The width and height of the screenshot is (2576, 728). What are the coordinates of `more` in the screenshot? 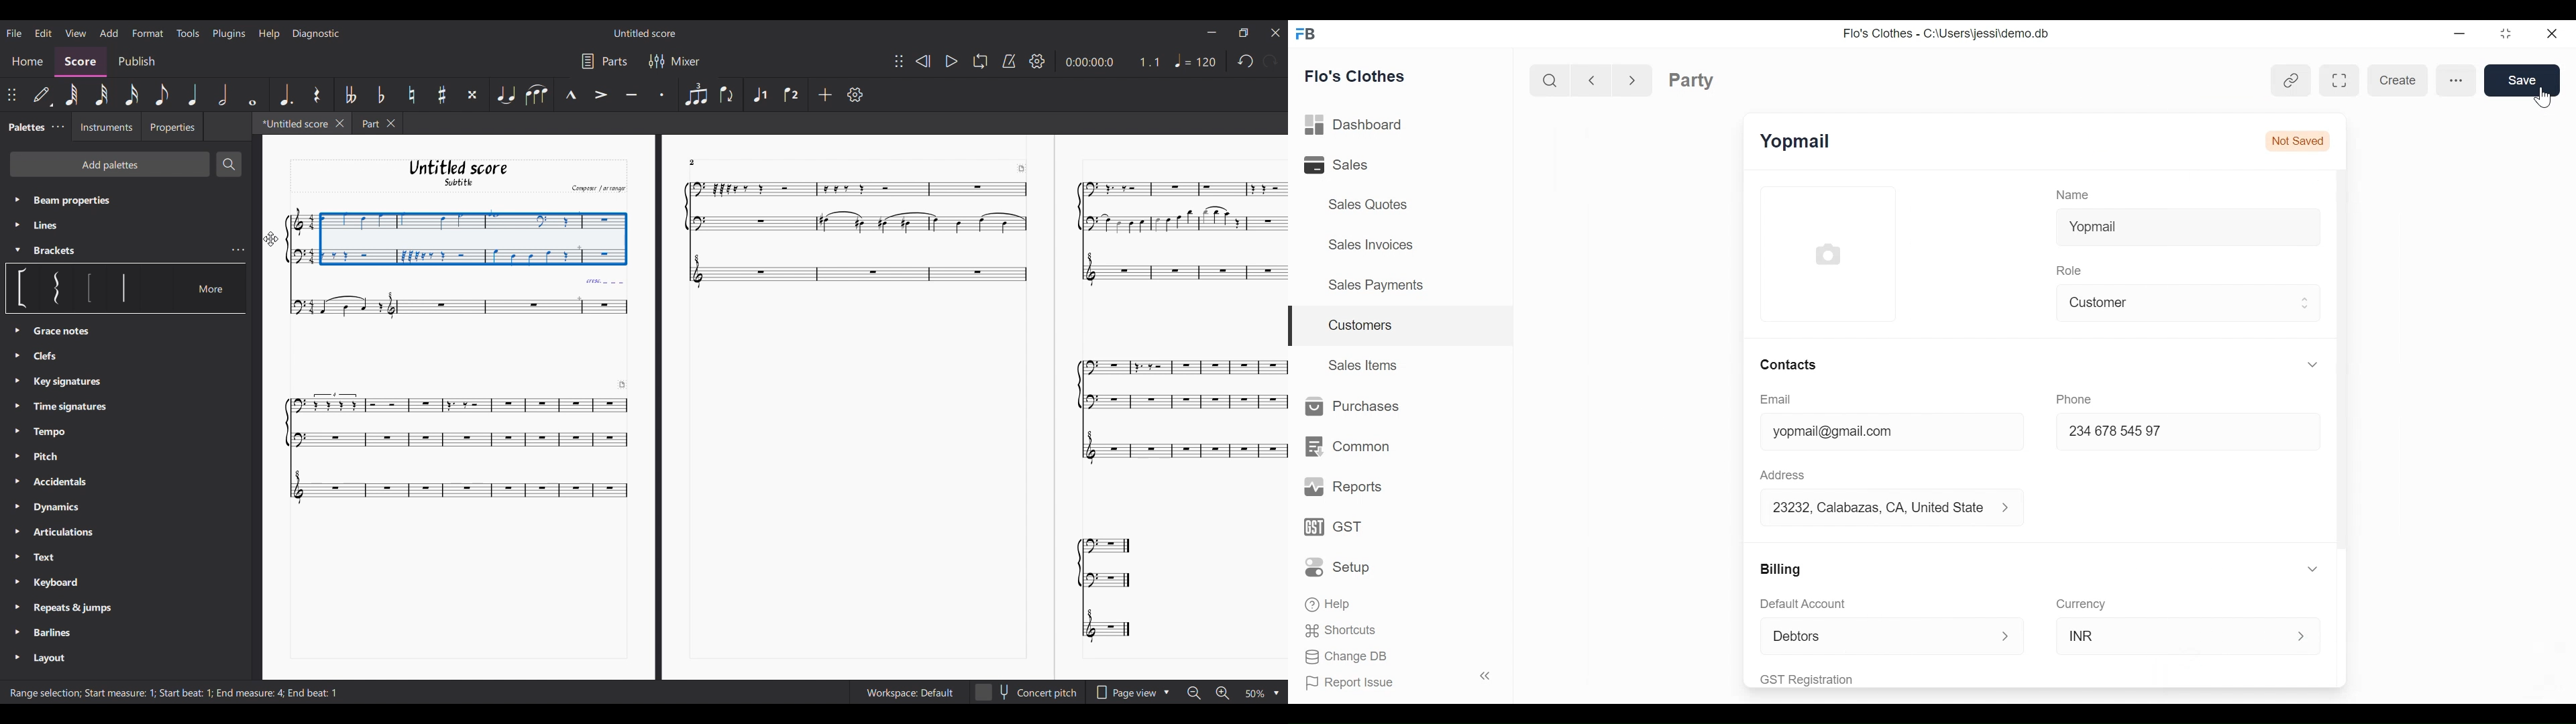 It's located at (2456, 81).